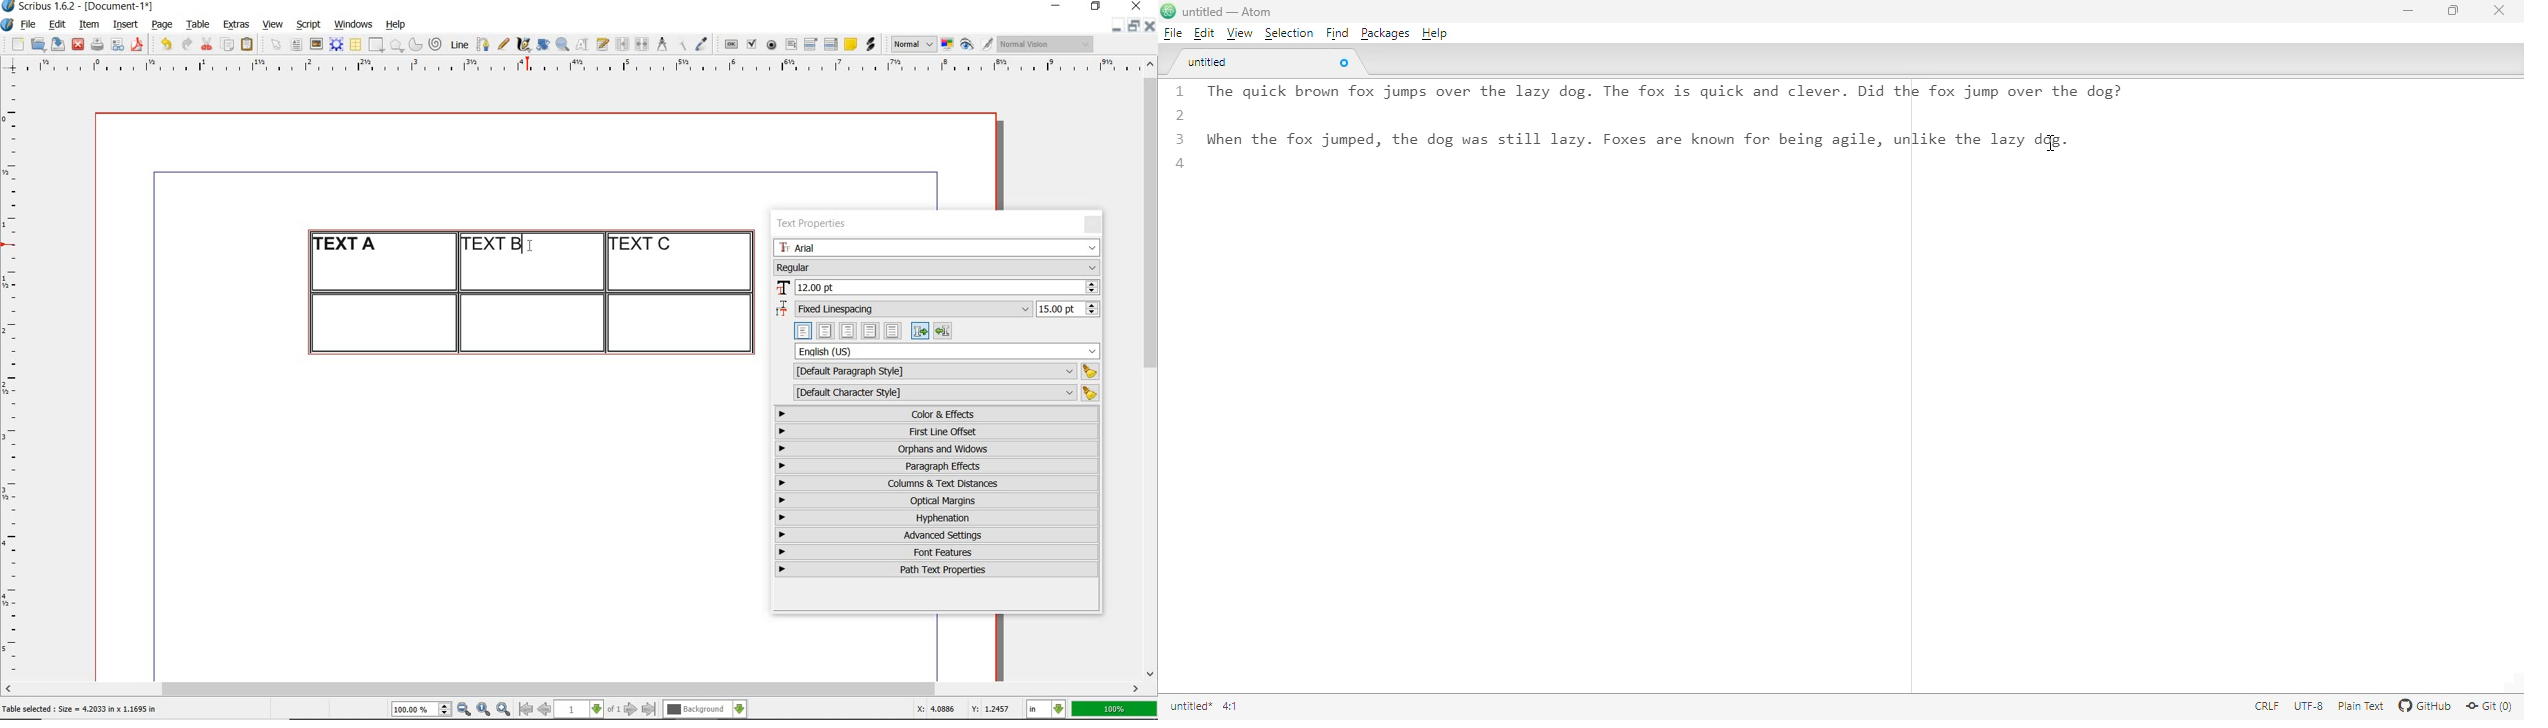  What do you see at coordinates (78, 45) in the screenshot?
I see `close` at bounding box center [78, 45].